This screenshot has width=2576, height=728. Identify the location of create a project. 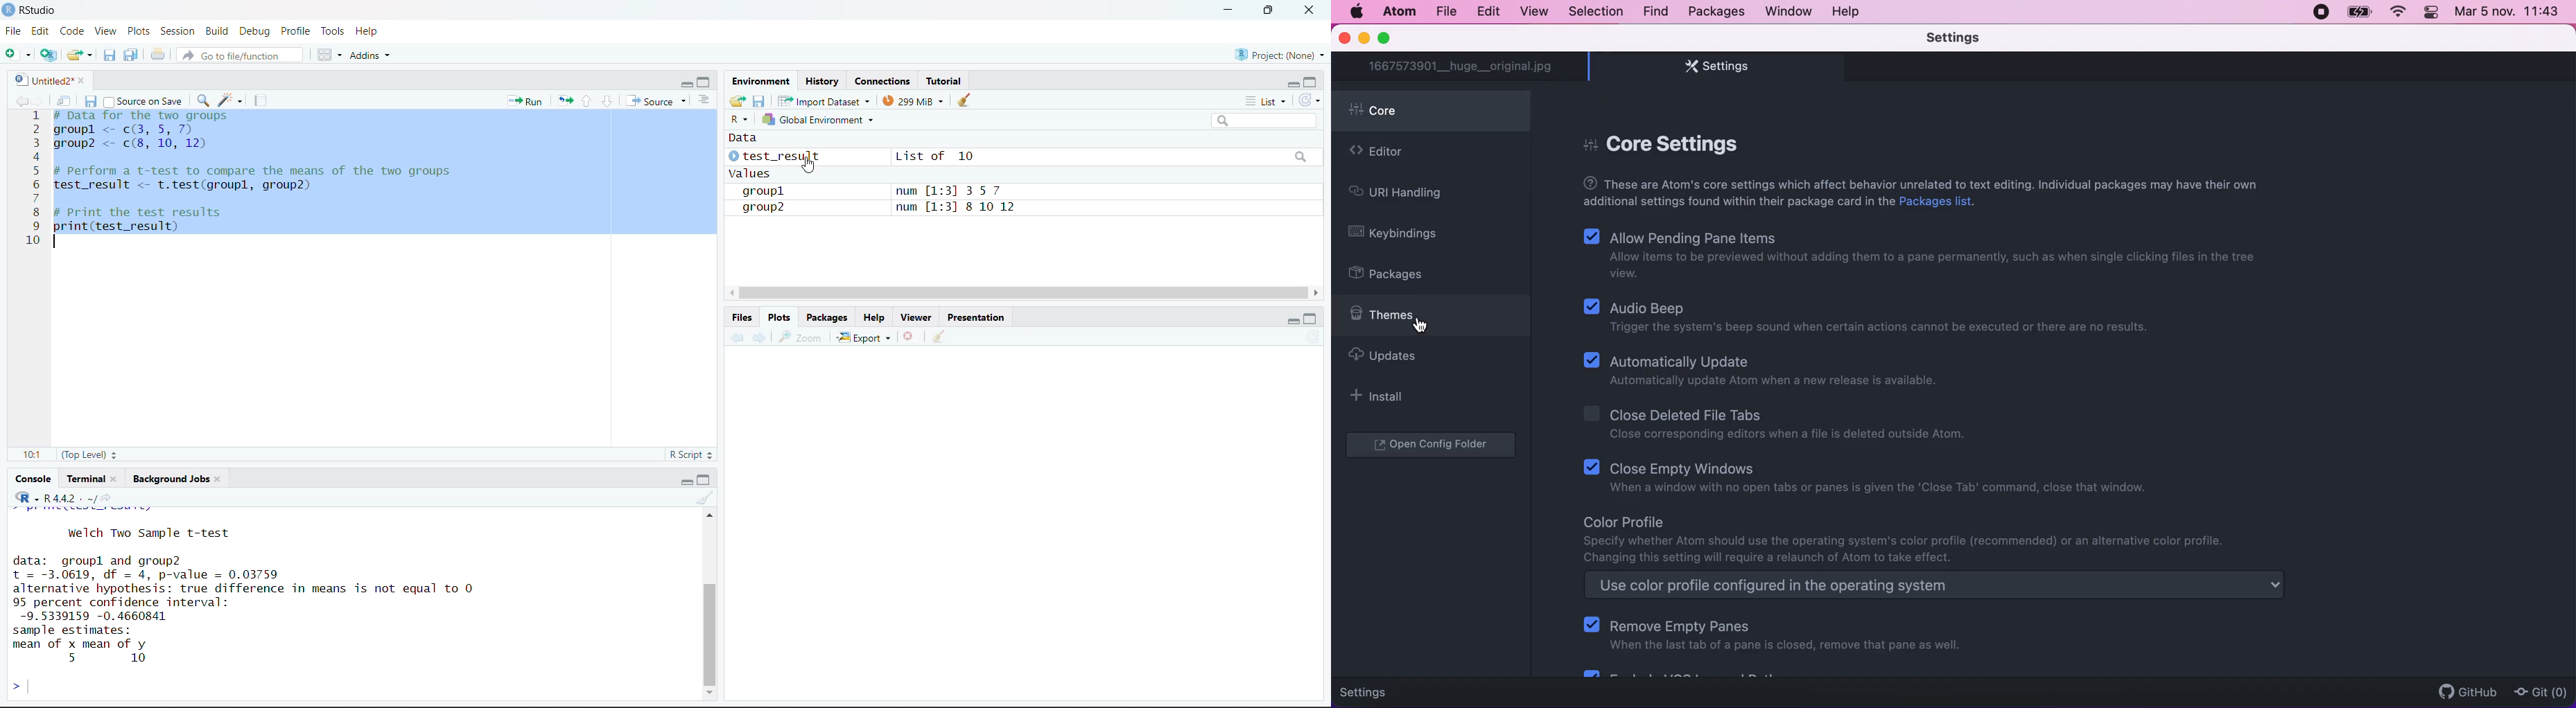
(49, 55).